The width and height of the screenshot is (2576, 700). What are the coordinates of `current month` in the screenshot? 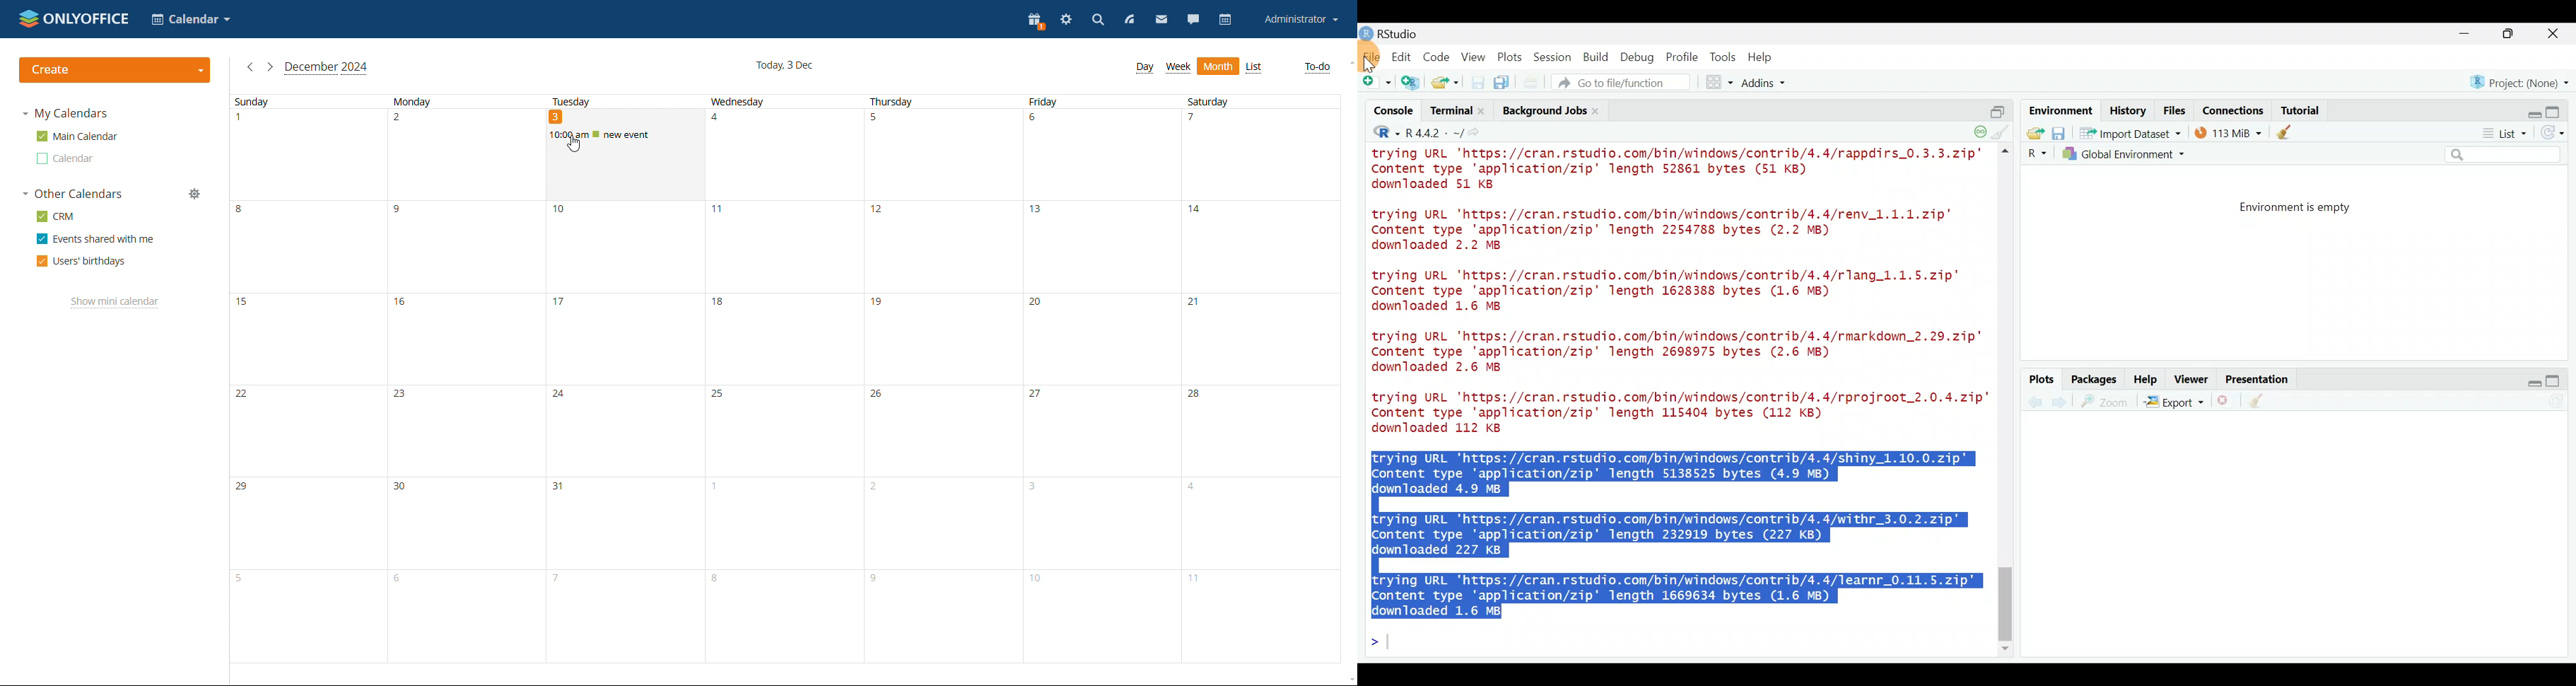 It's located at (327, 69).